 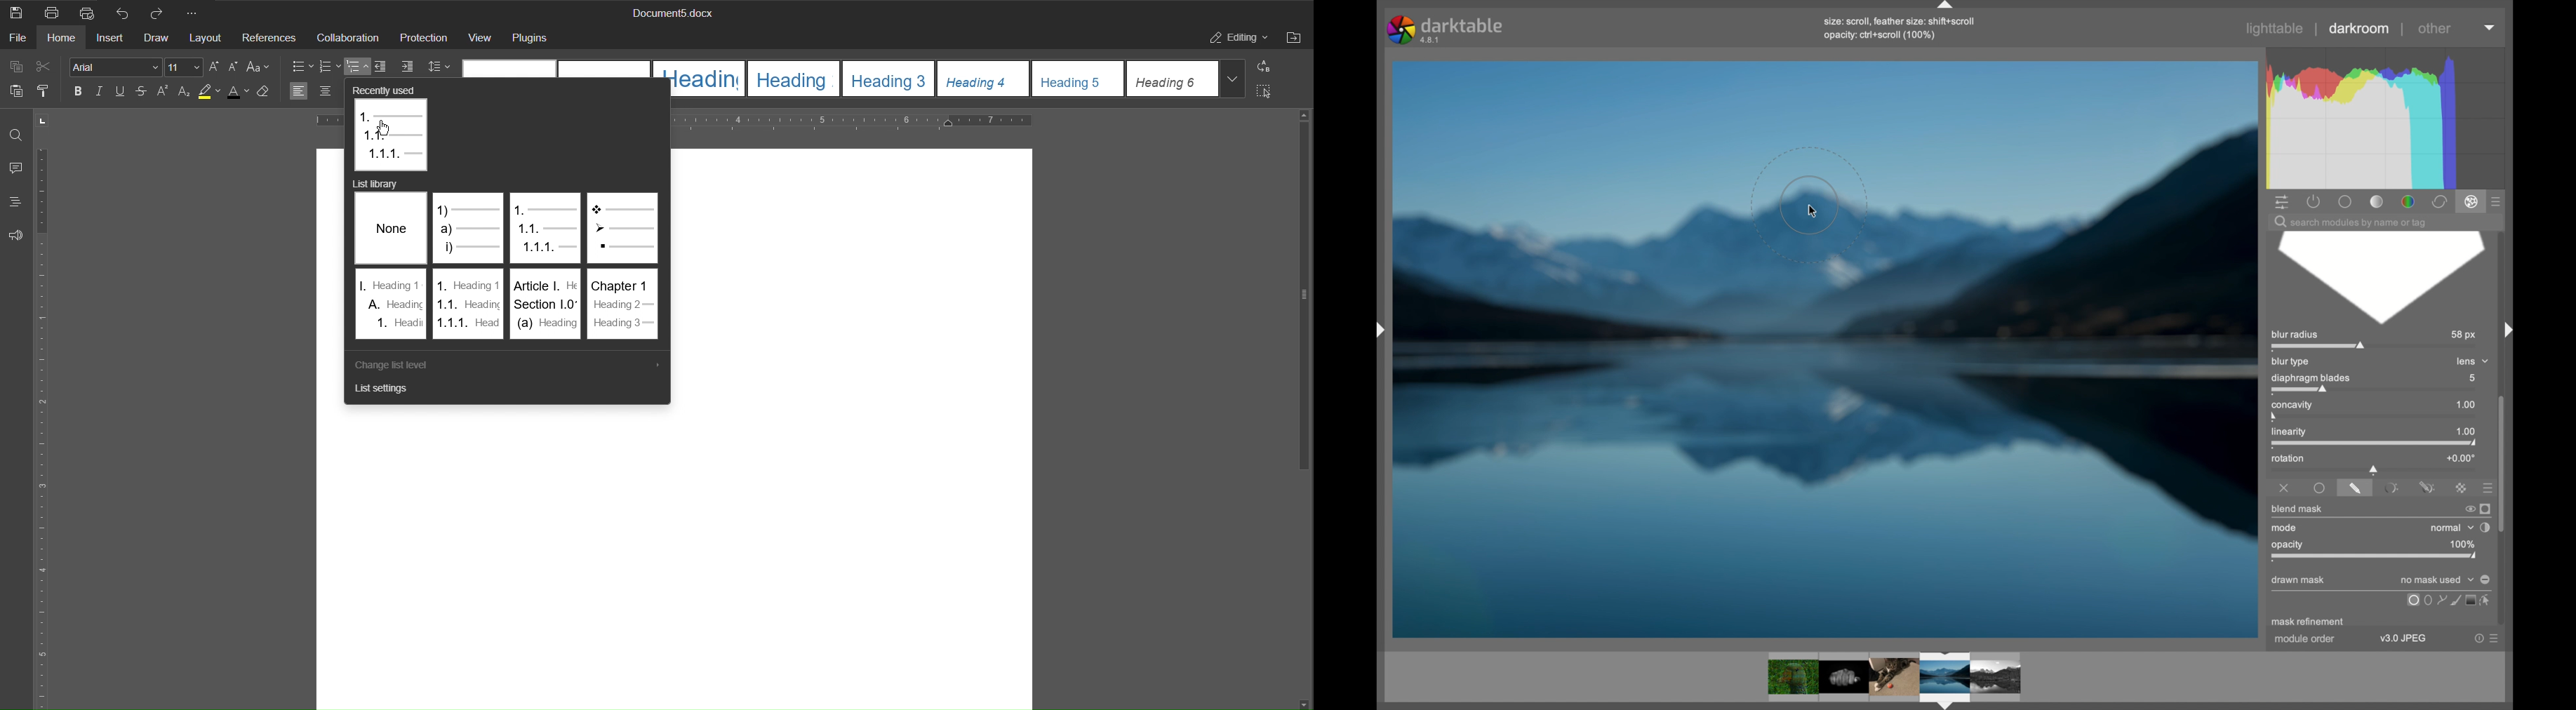 What do you see at coordinates (2493, 640) in the screenshot?
I see `more options` at bounding box center [2493, 640].